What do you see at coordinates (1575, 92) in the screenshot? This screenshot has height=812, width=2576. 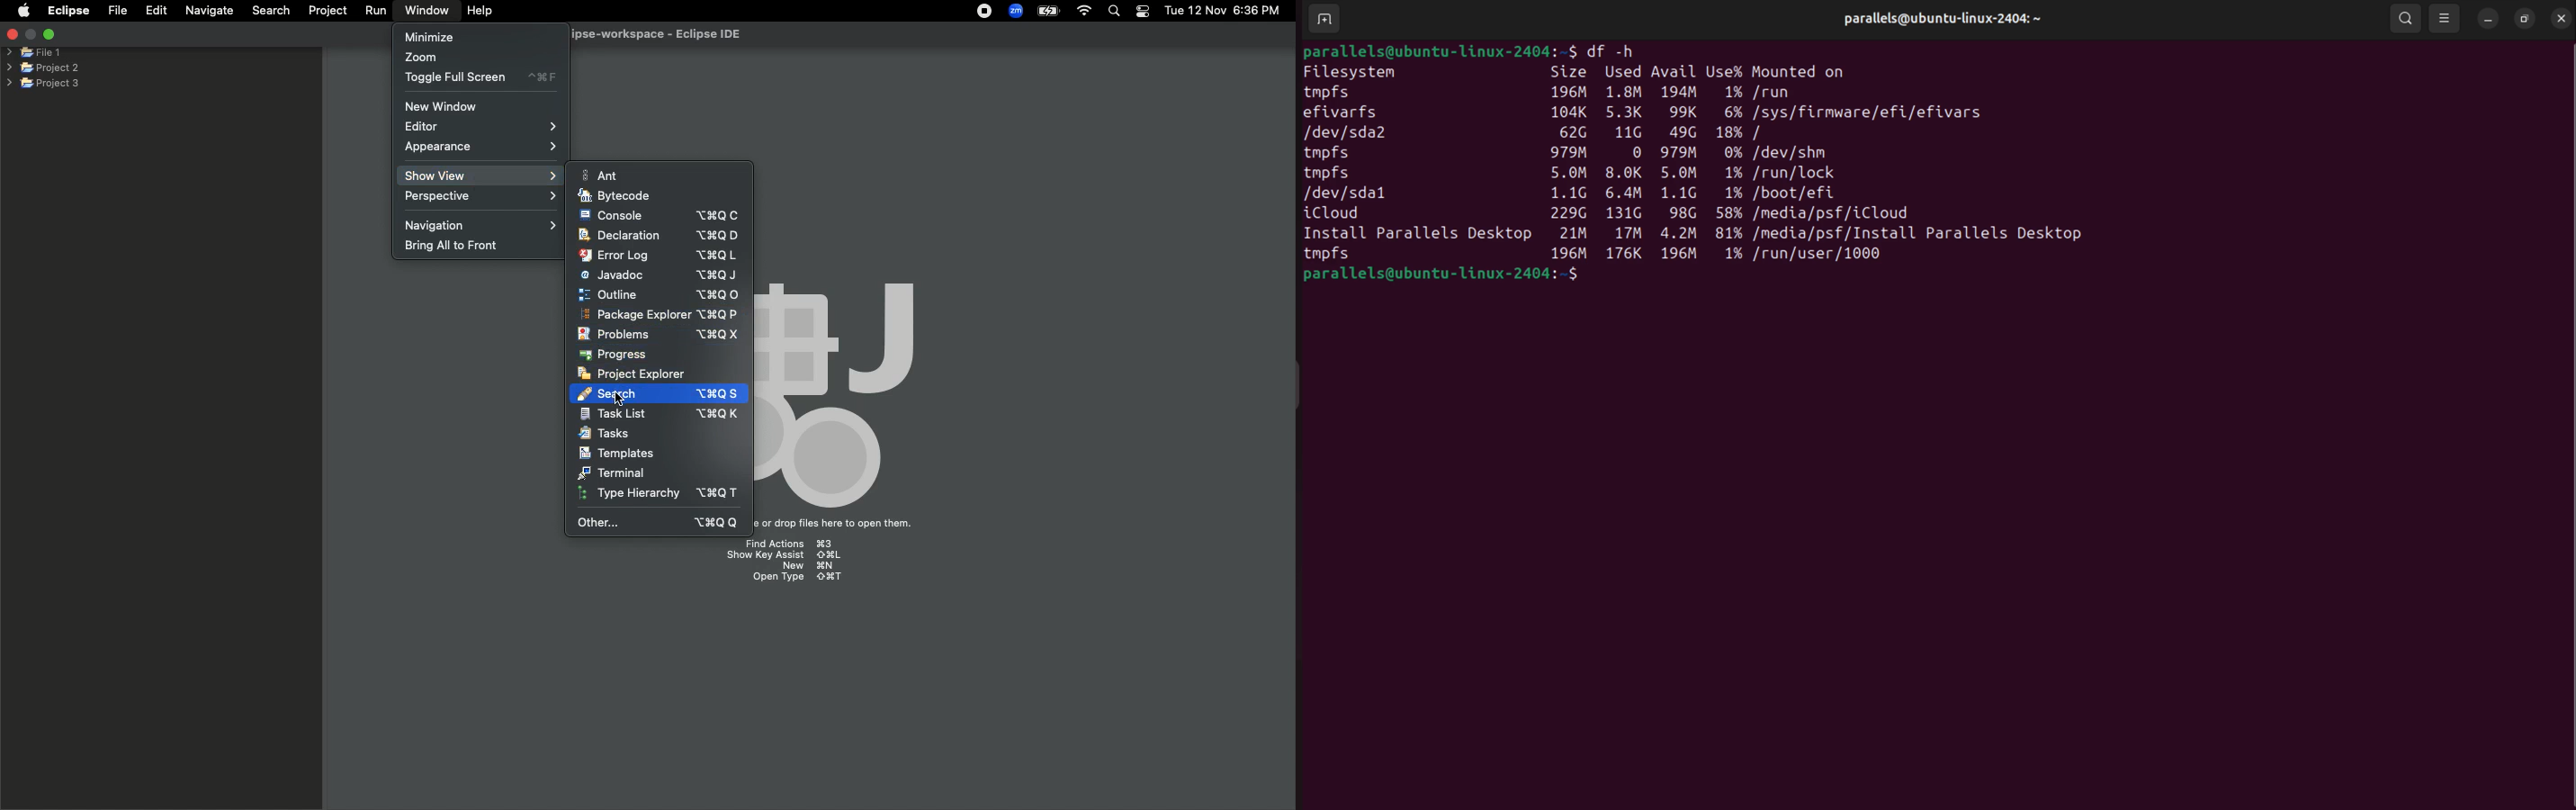 I see `196 M` at bounding box center [1575, 92].